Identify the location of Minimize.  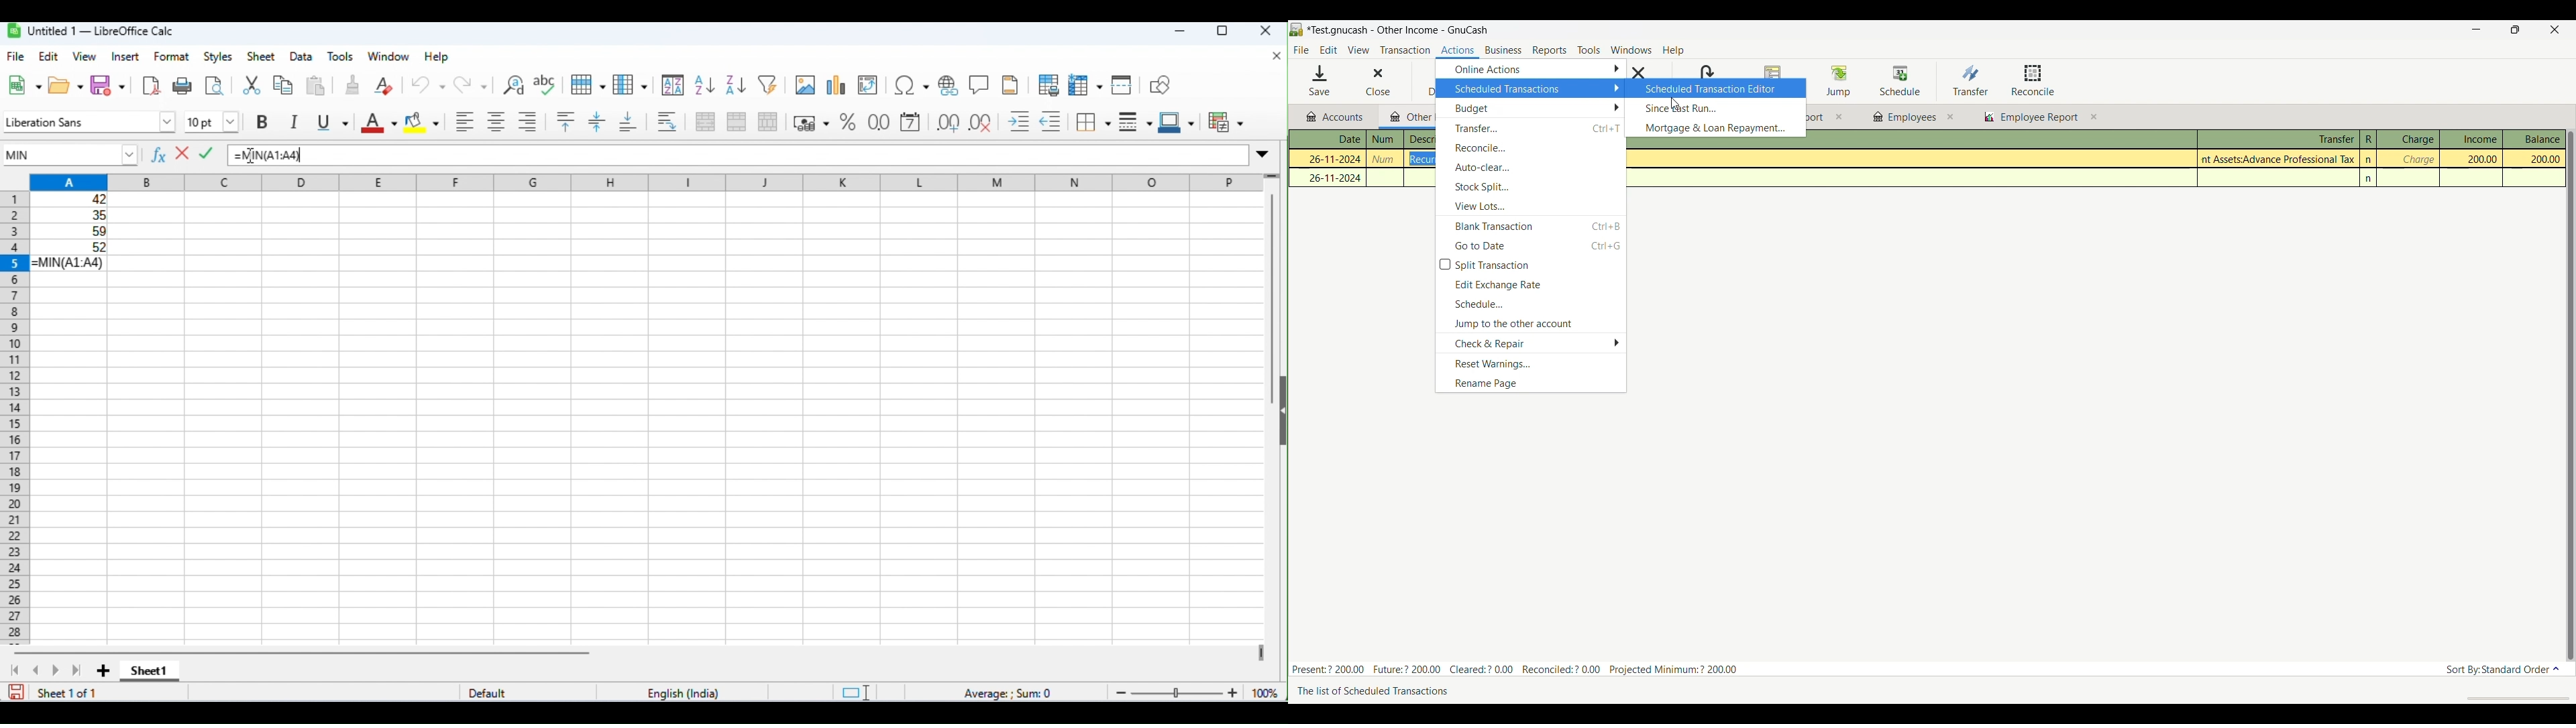
(2471, 30).